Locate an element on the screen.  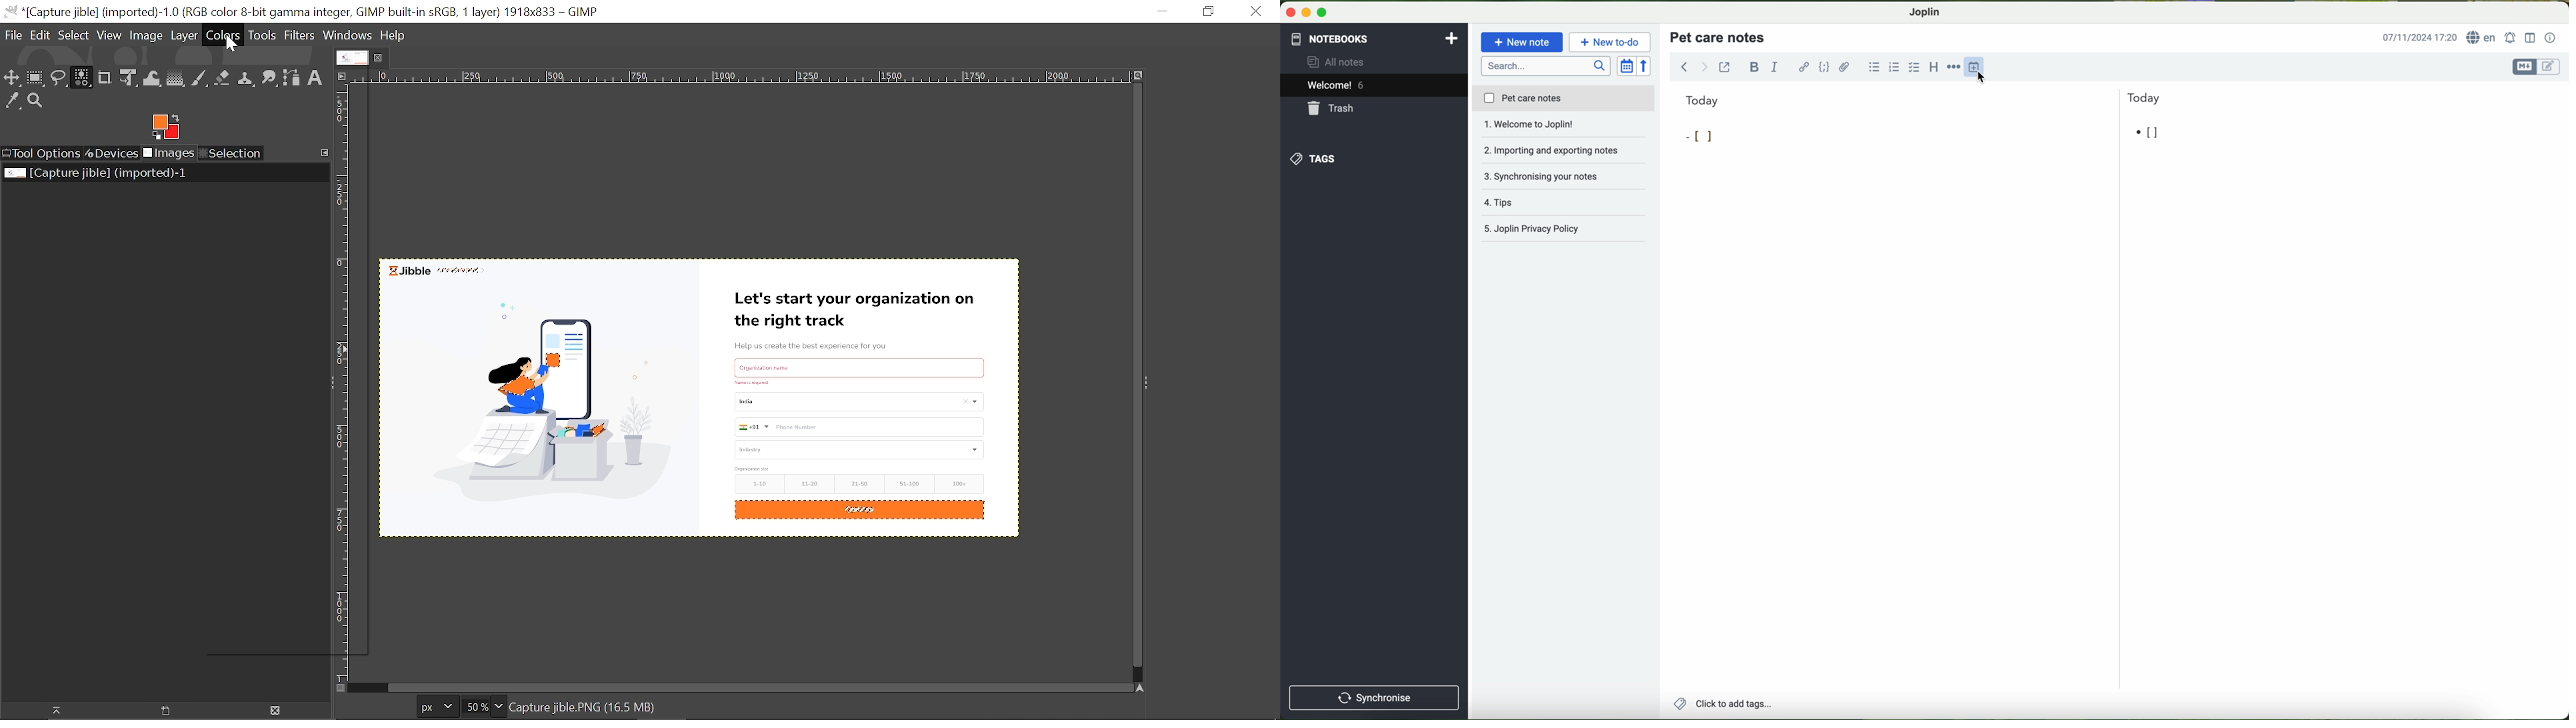
Joplin is located at coordinates (1926, 11).